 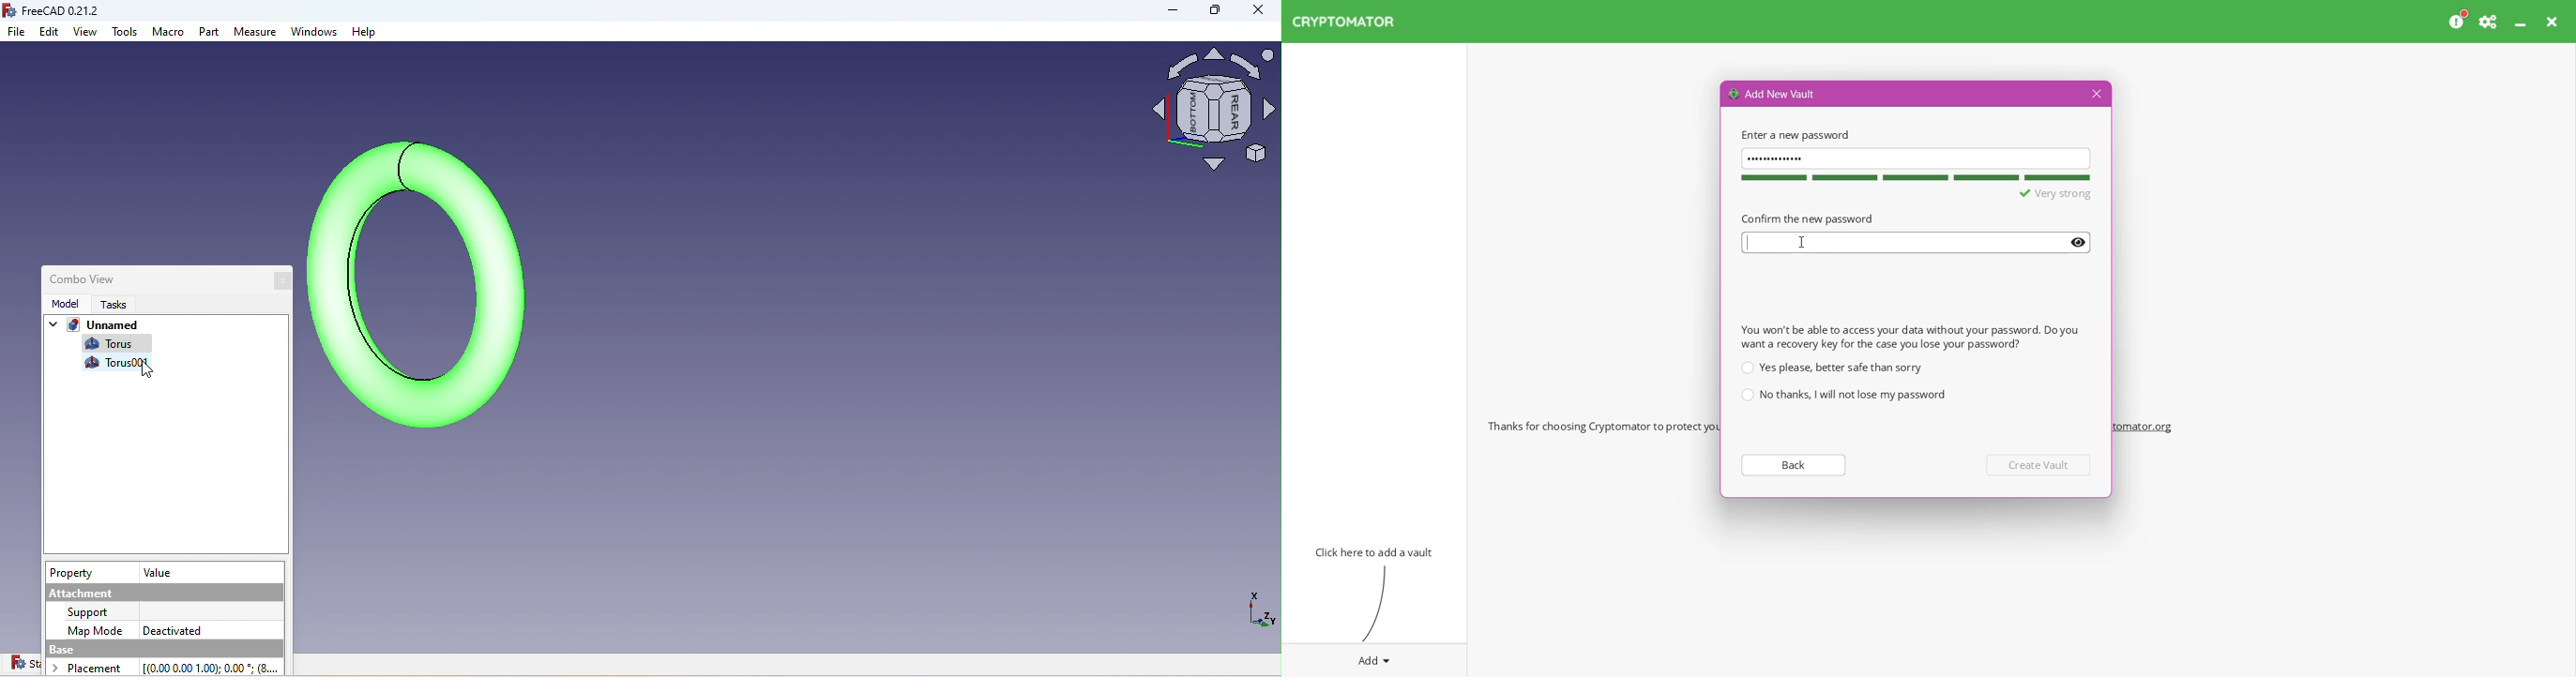 What do you see at coordinates (364, 33) in the screenshot?
I see `Help` at bounding box center [364, 33].